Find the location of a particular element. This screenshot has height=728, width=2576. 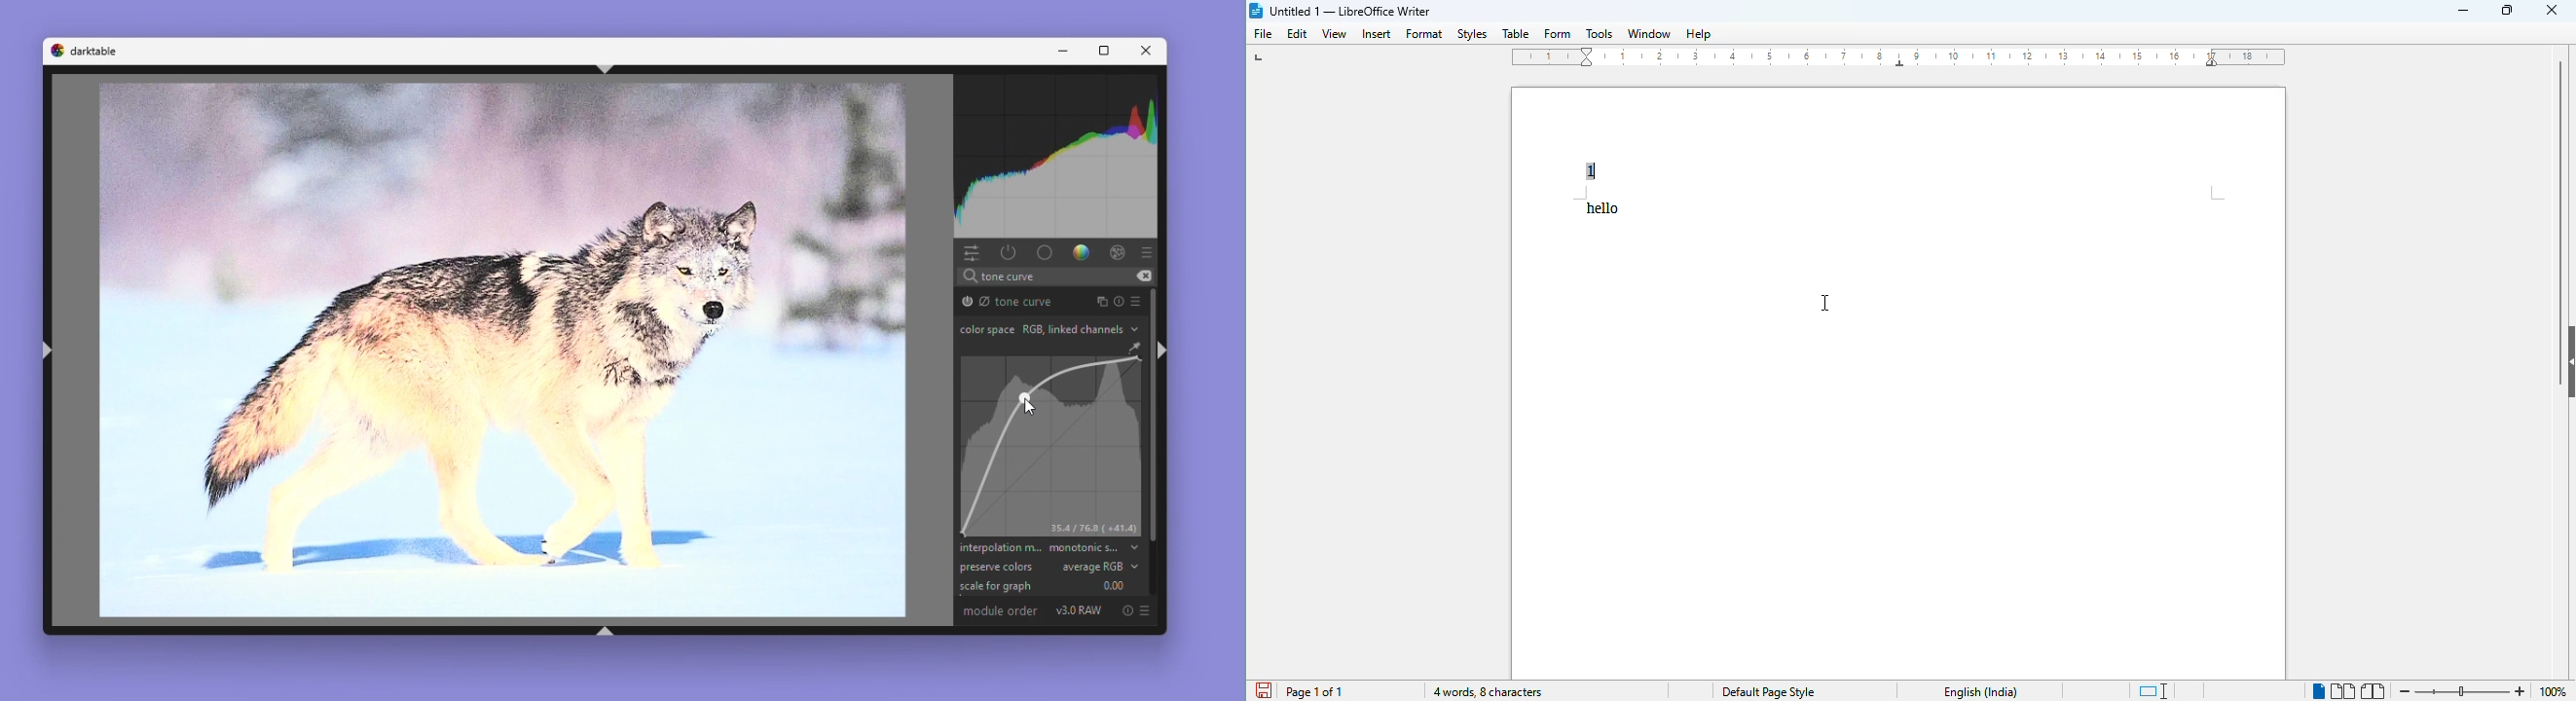

view is located at coordinates (1334, 34).